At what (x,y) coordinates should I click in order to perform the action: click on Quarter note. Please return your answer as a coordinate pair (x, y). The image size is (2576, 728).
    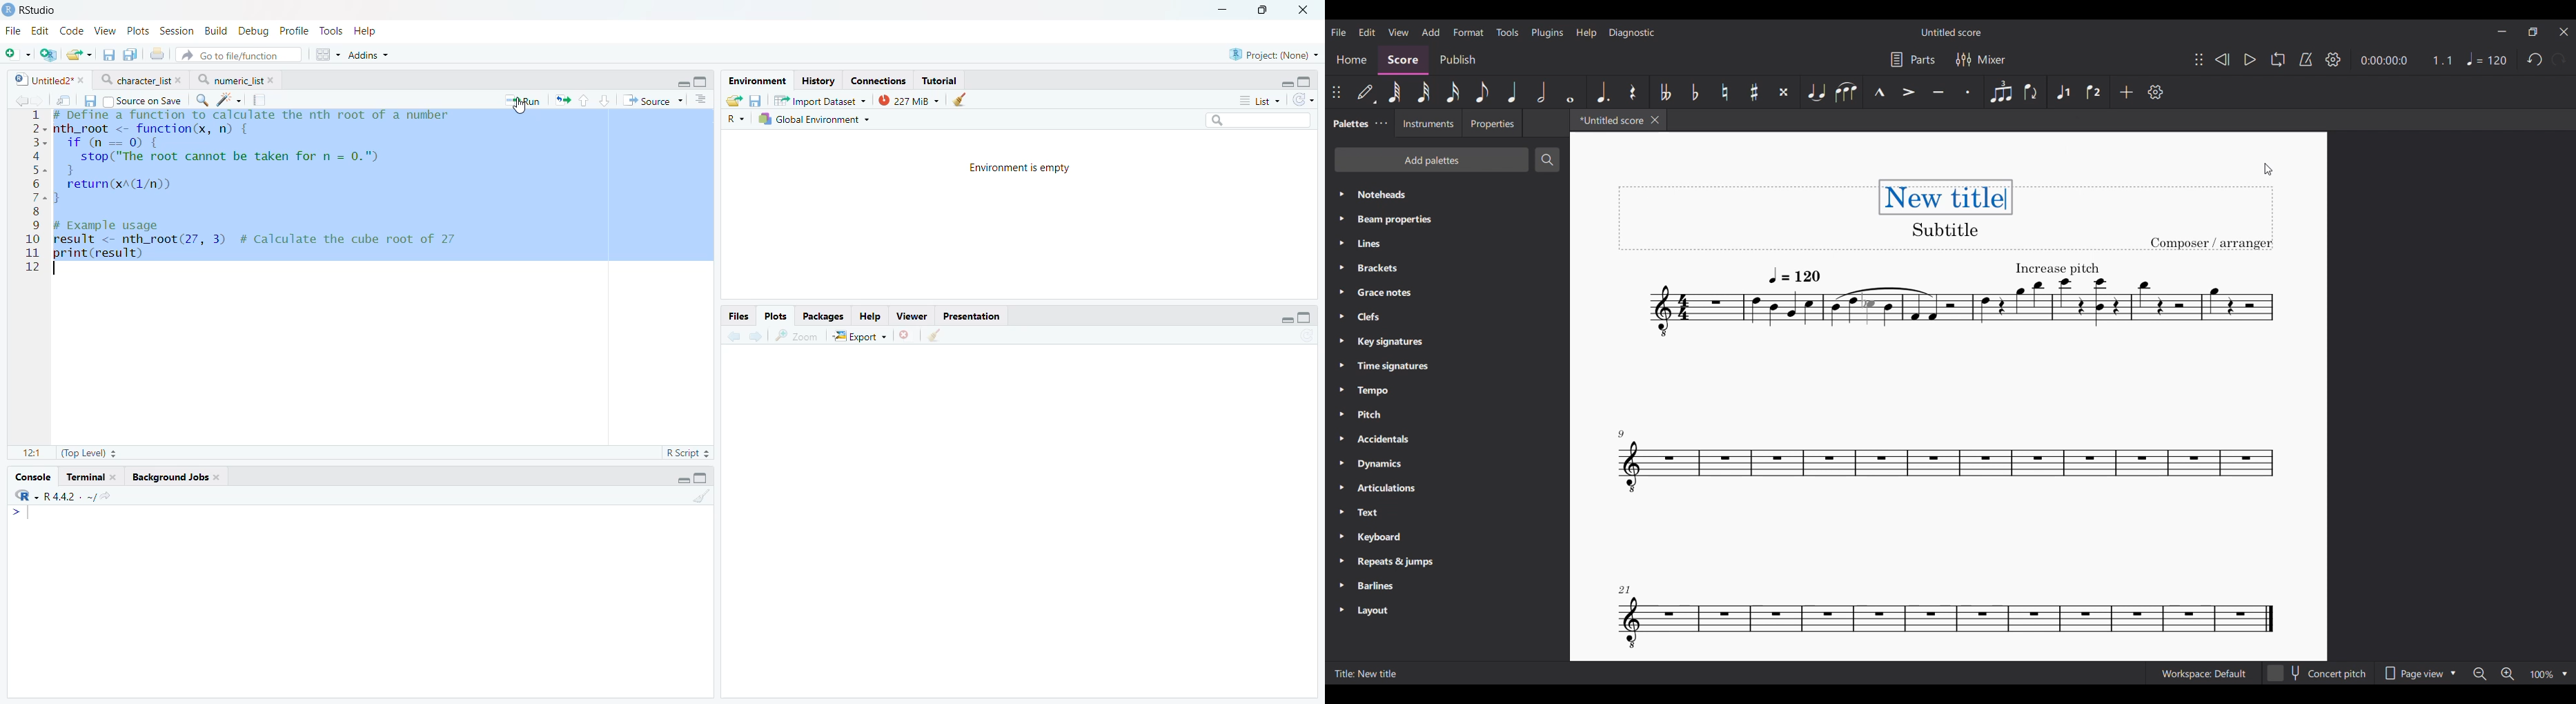
    Looking at the image, I should click on (1513, 92).